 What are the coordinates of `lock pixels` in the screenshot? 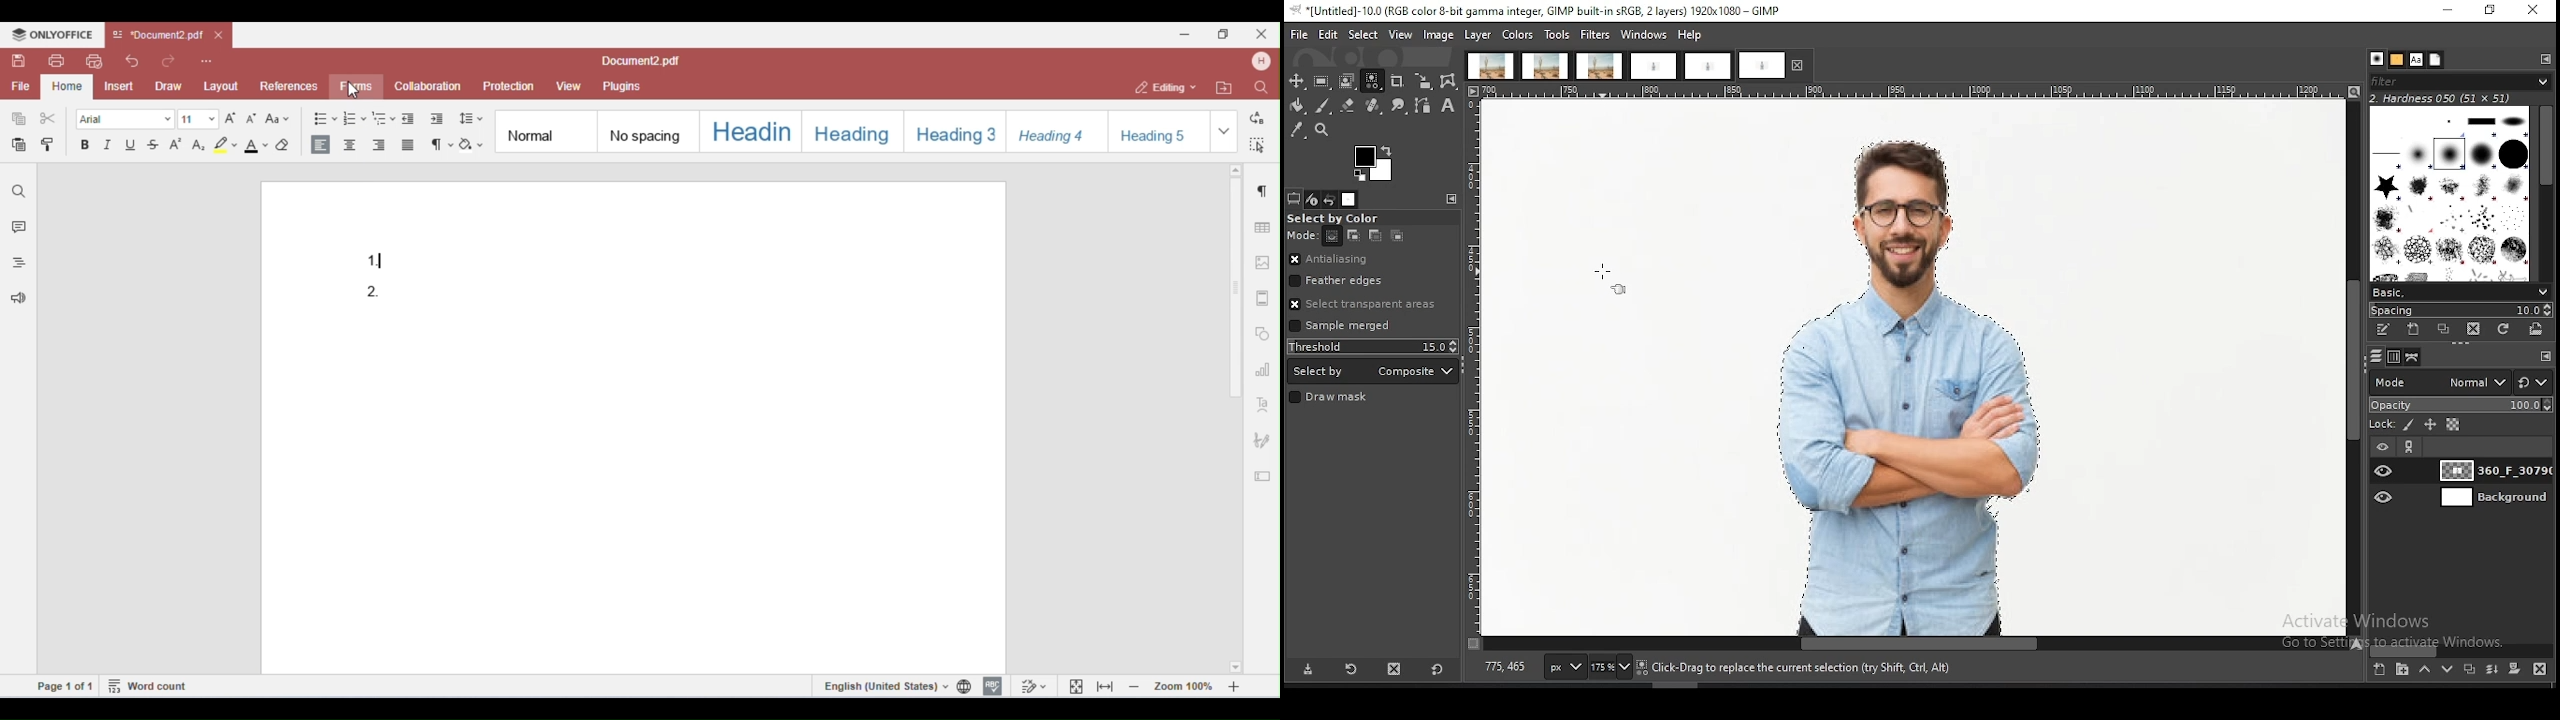 It's located at (2409, 426).